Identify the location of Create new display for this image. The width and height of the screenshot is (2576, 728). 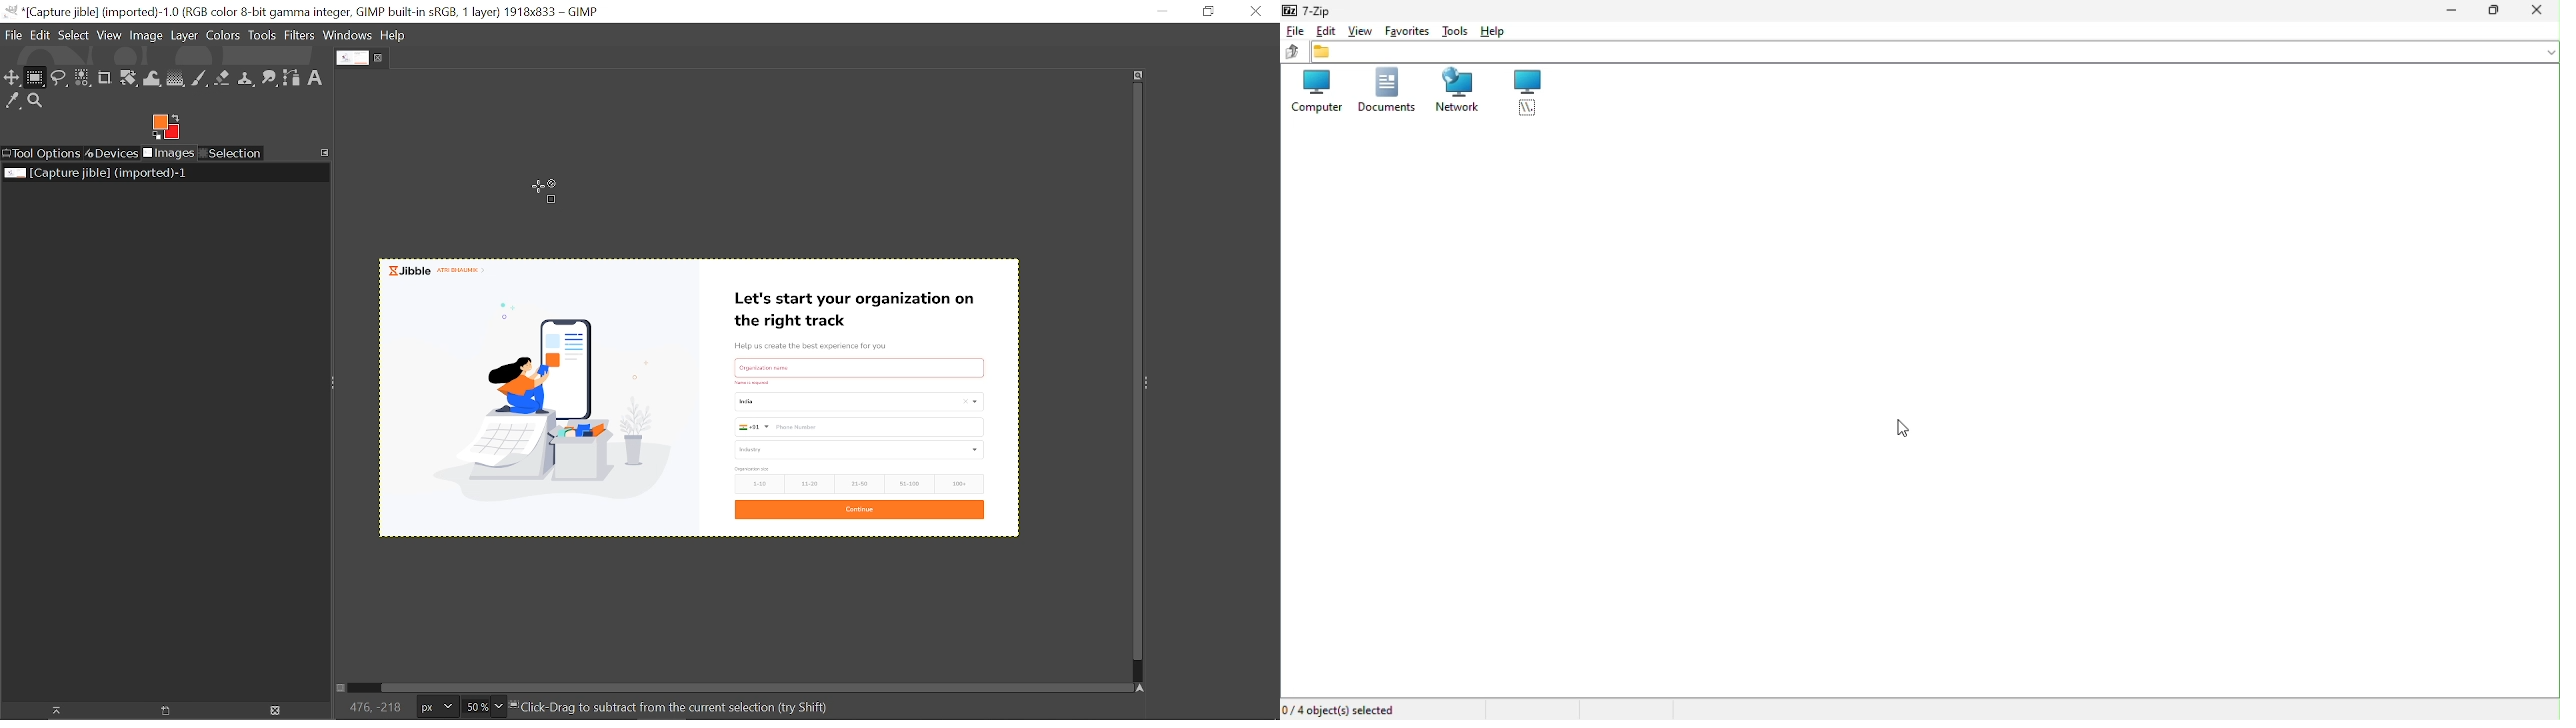
(162, 710).